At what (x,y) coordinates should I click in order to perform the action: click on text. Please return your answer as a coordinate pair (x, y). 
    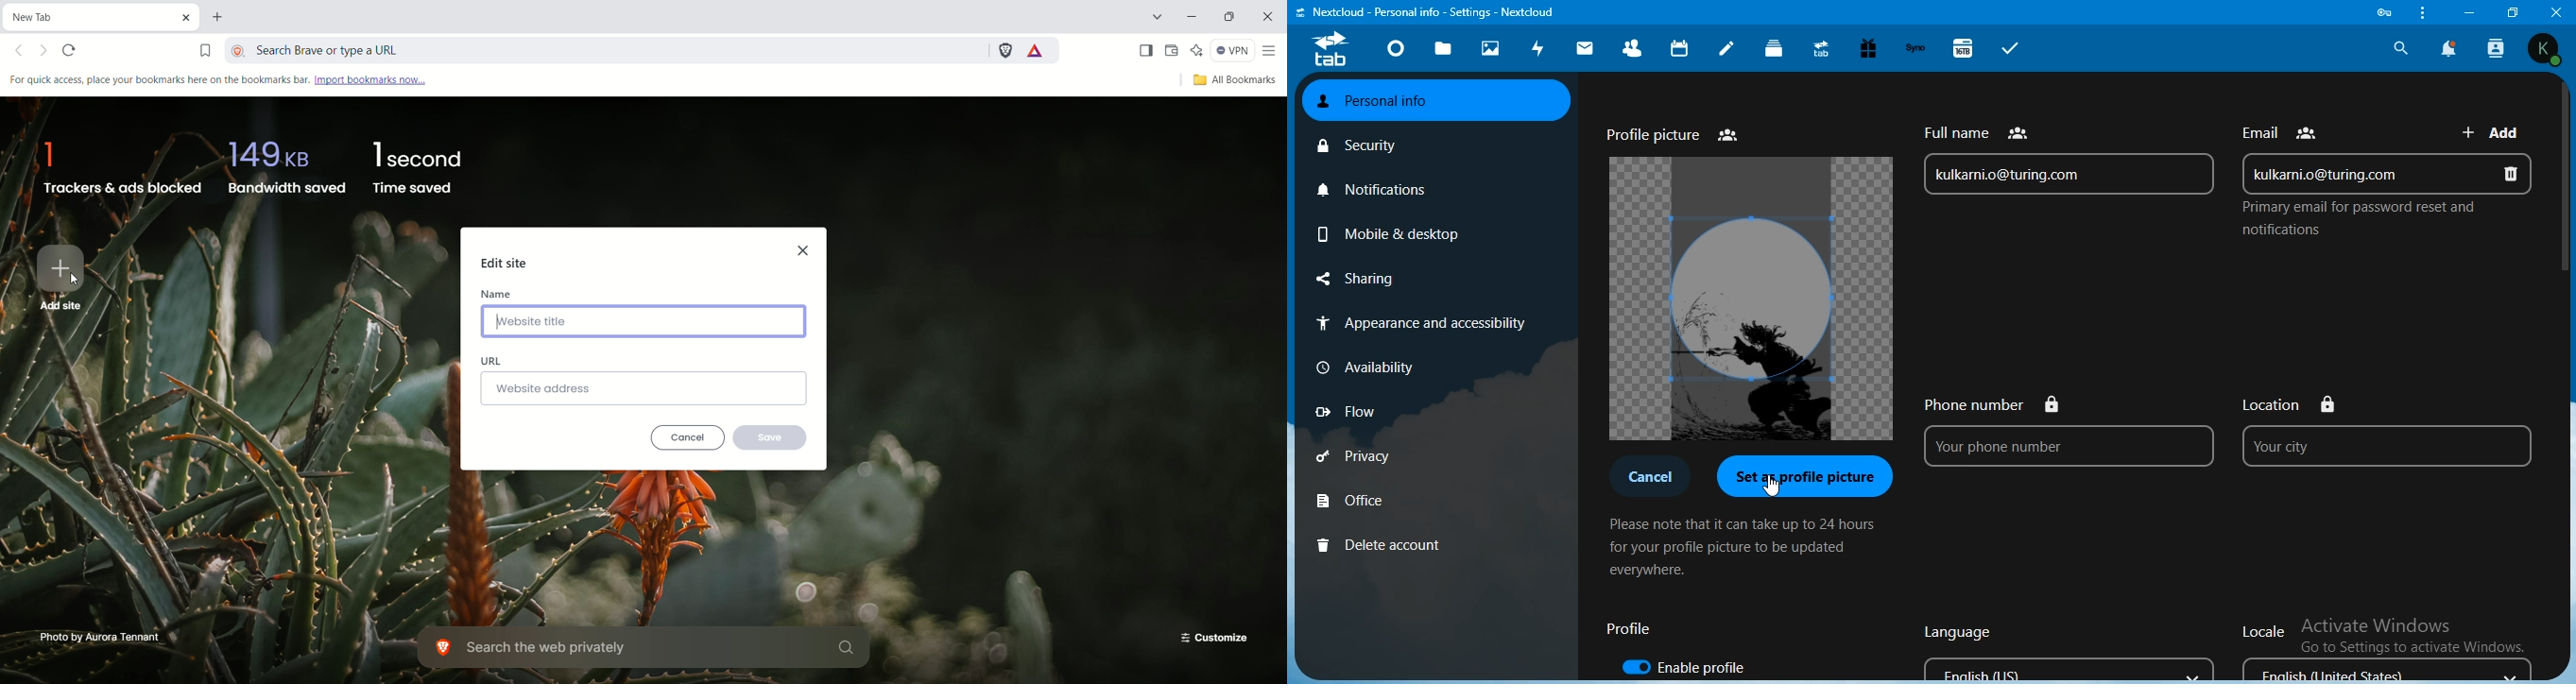
    Looking at the image, I should click on (1646, 479).